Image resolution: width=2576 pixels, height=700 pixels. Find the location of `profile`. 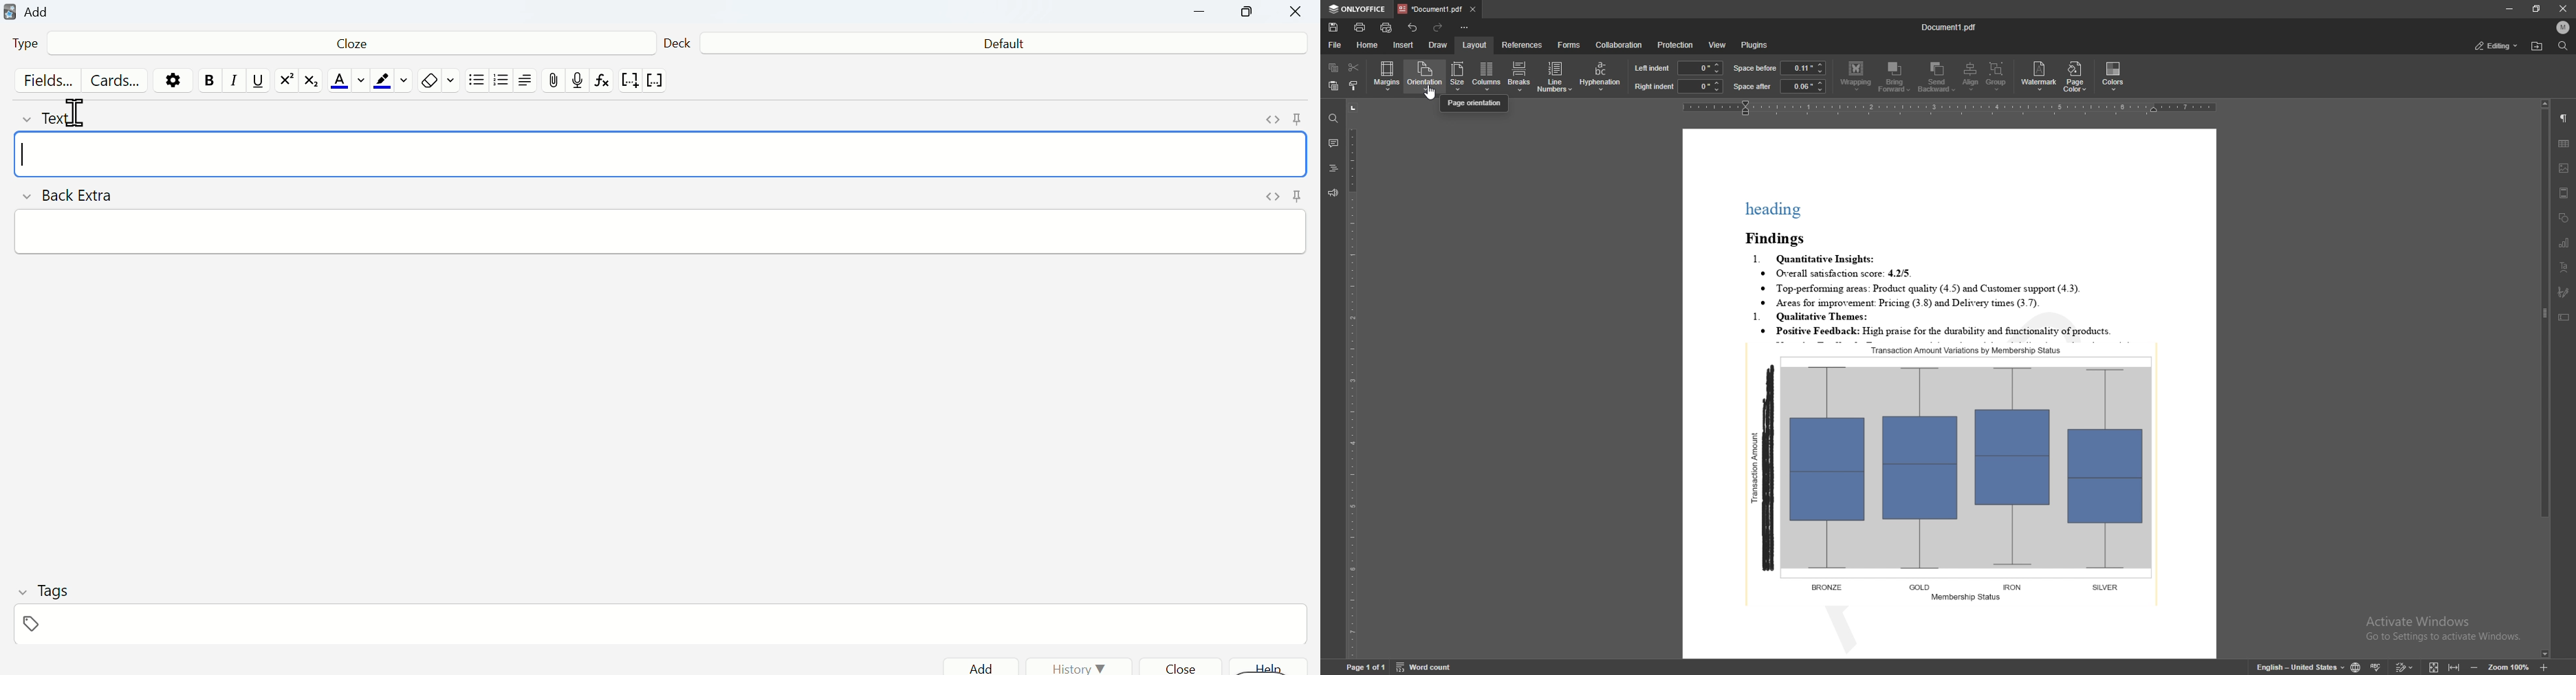

profile is located at coordinates (2565, 27).